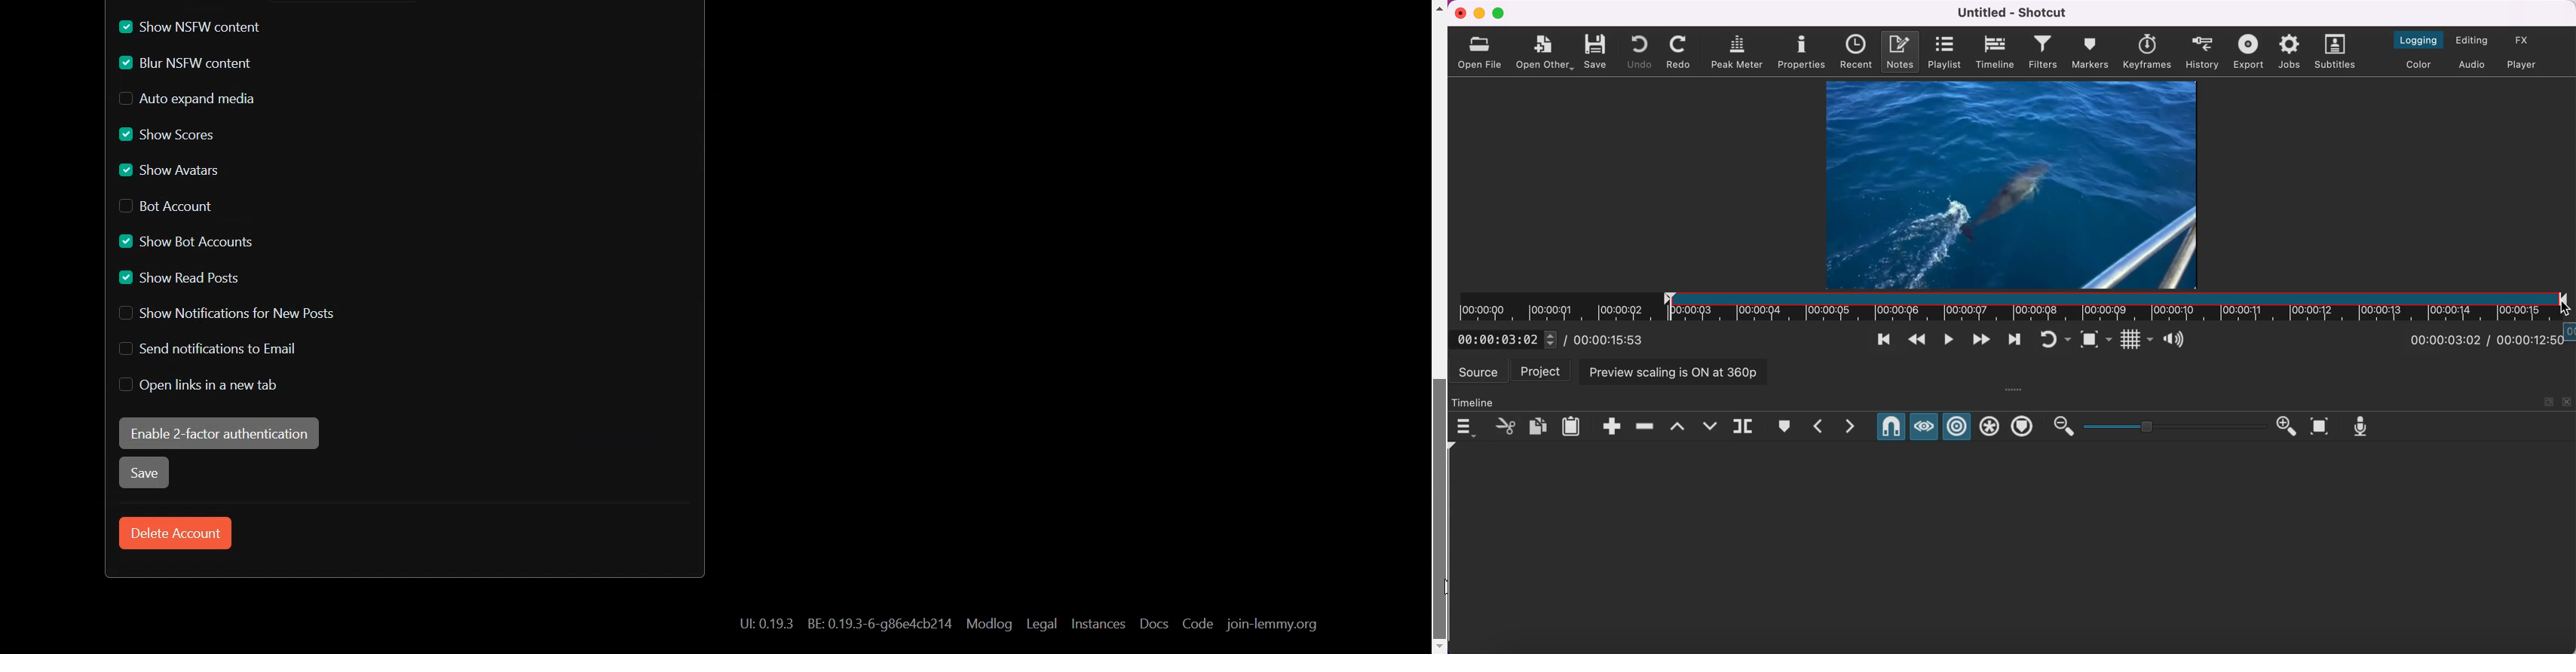  What do you see at coordinates (2476, 40) in the screenshot?
I see `switch to the editing layout` at bounding box center [2476, 40].